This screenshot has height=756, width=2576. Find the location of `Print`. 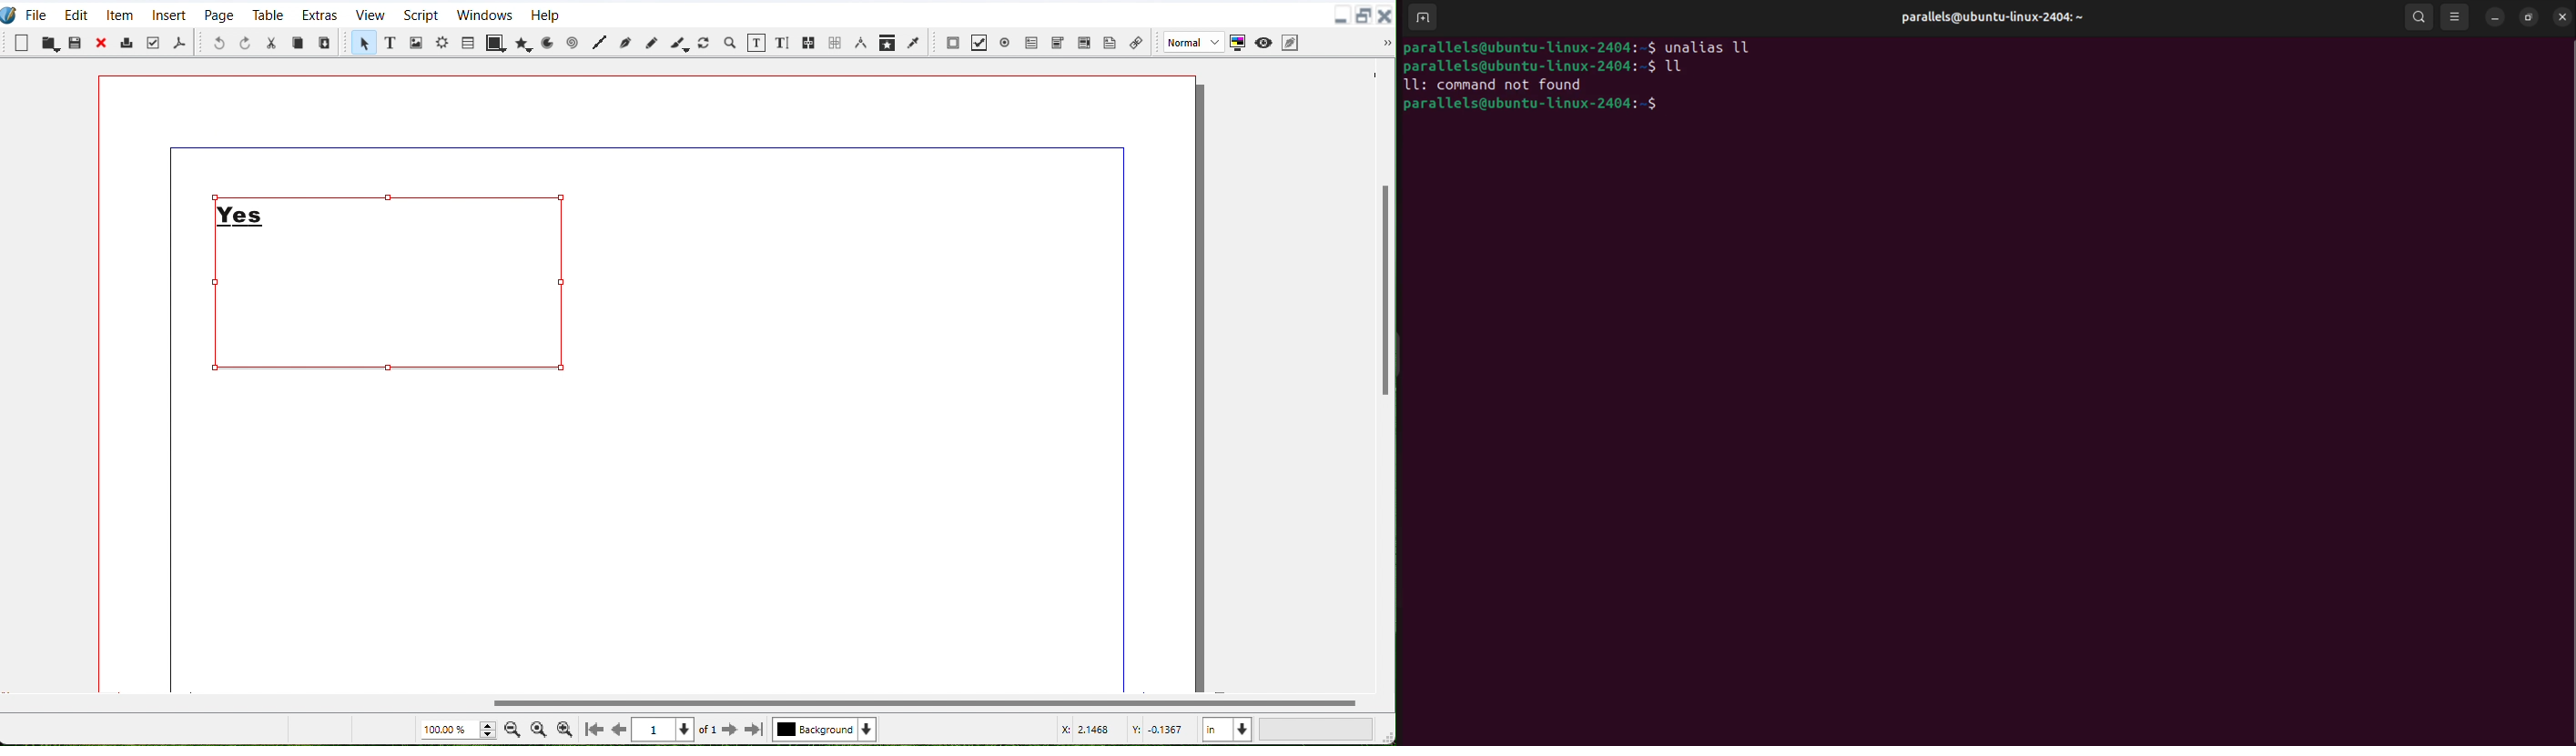

Print is located at coordinates (128, 42).